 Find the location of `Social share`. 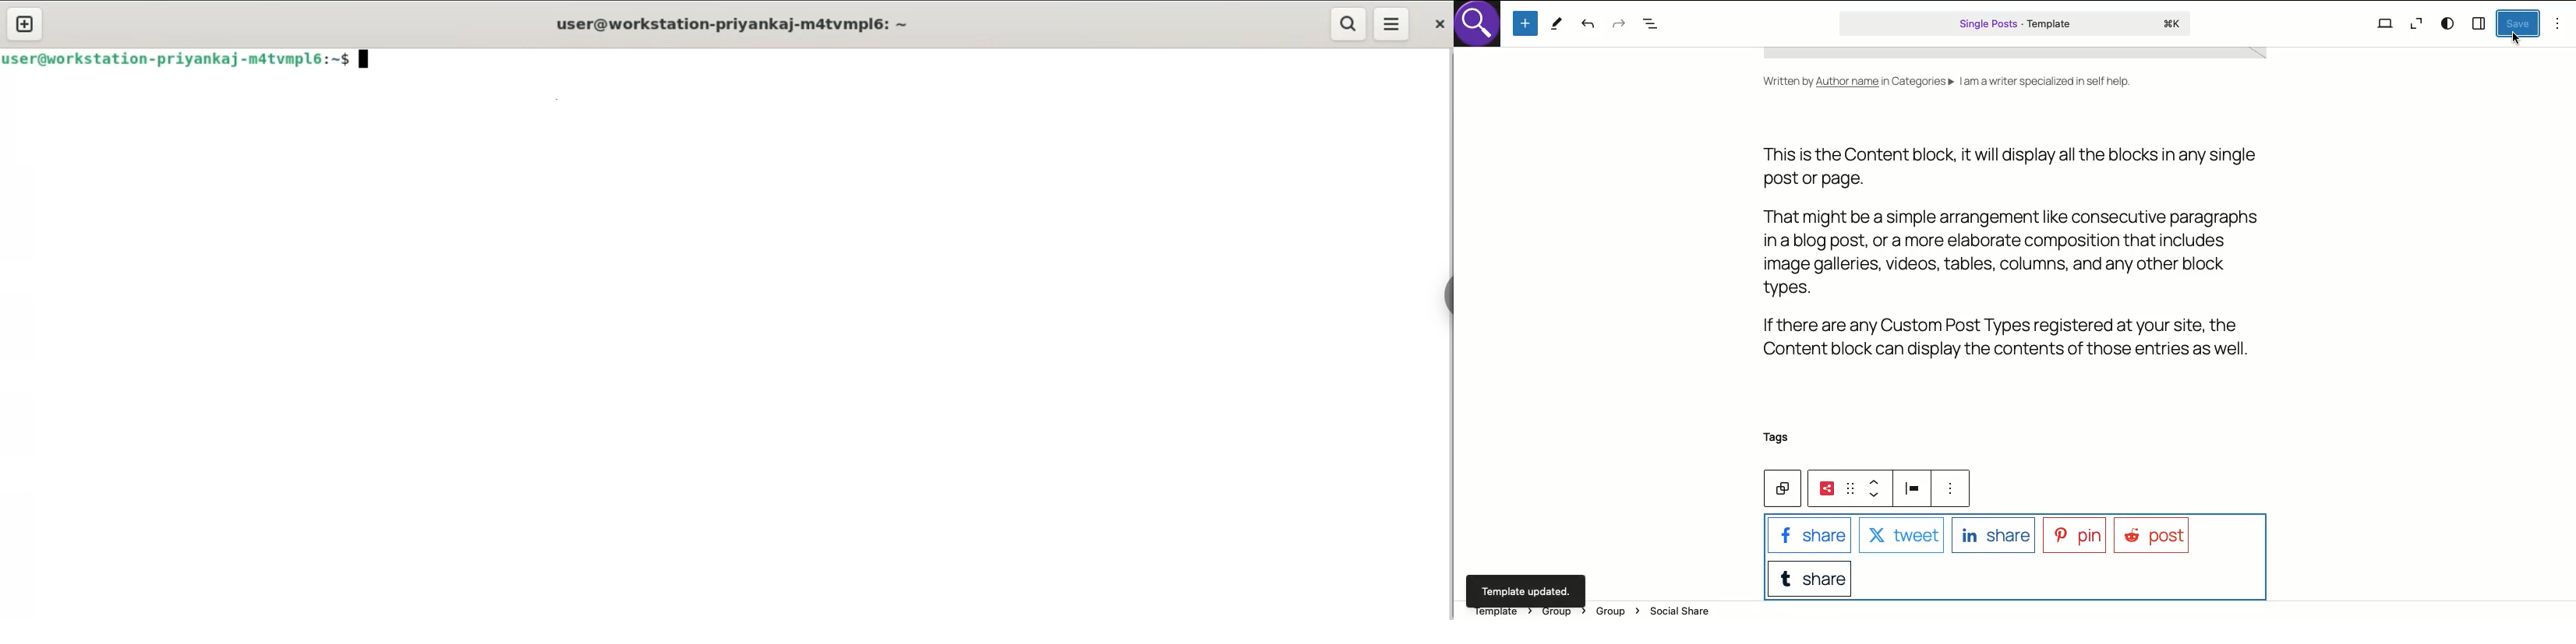

Social share is located at coordinates (1827, 489).